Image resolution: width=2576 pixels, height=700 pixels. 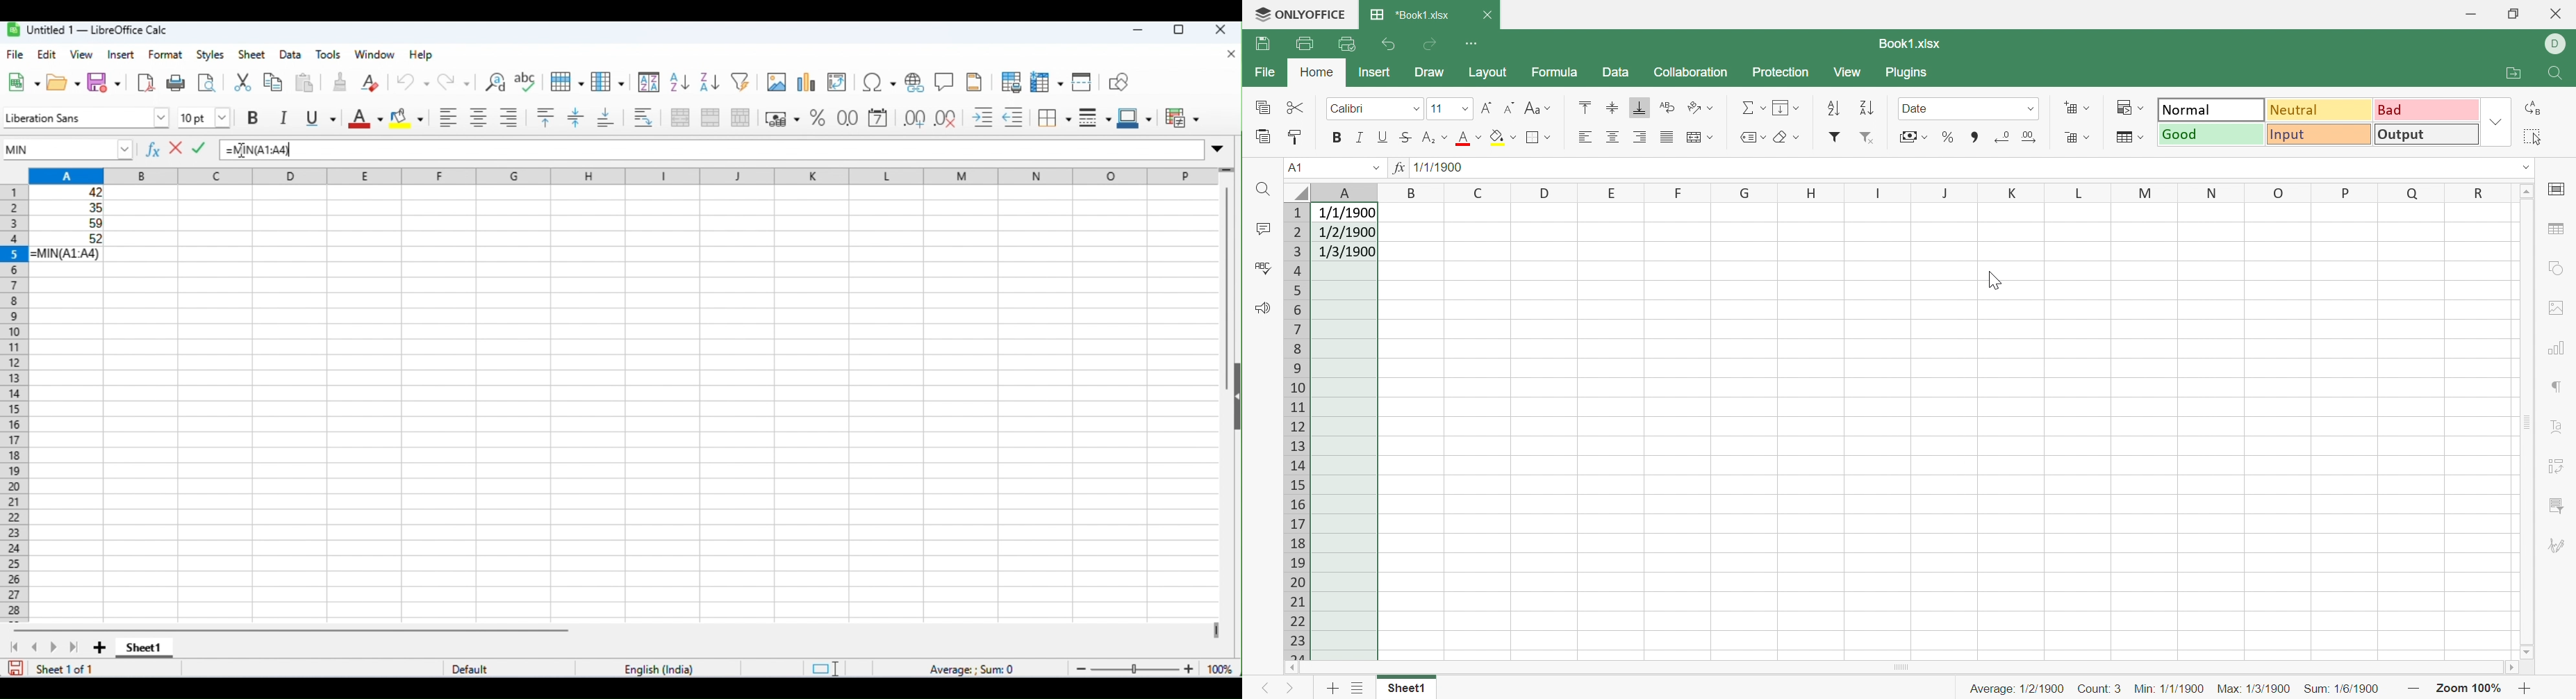 I want to click on Orientation, so click(x=1701, y=109).